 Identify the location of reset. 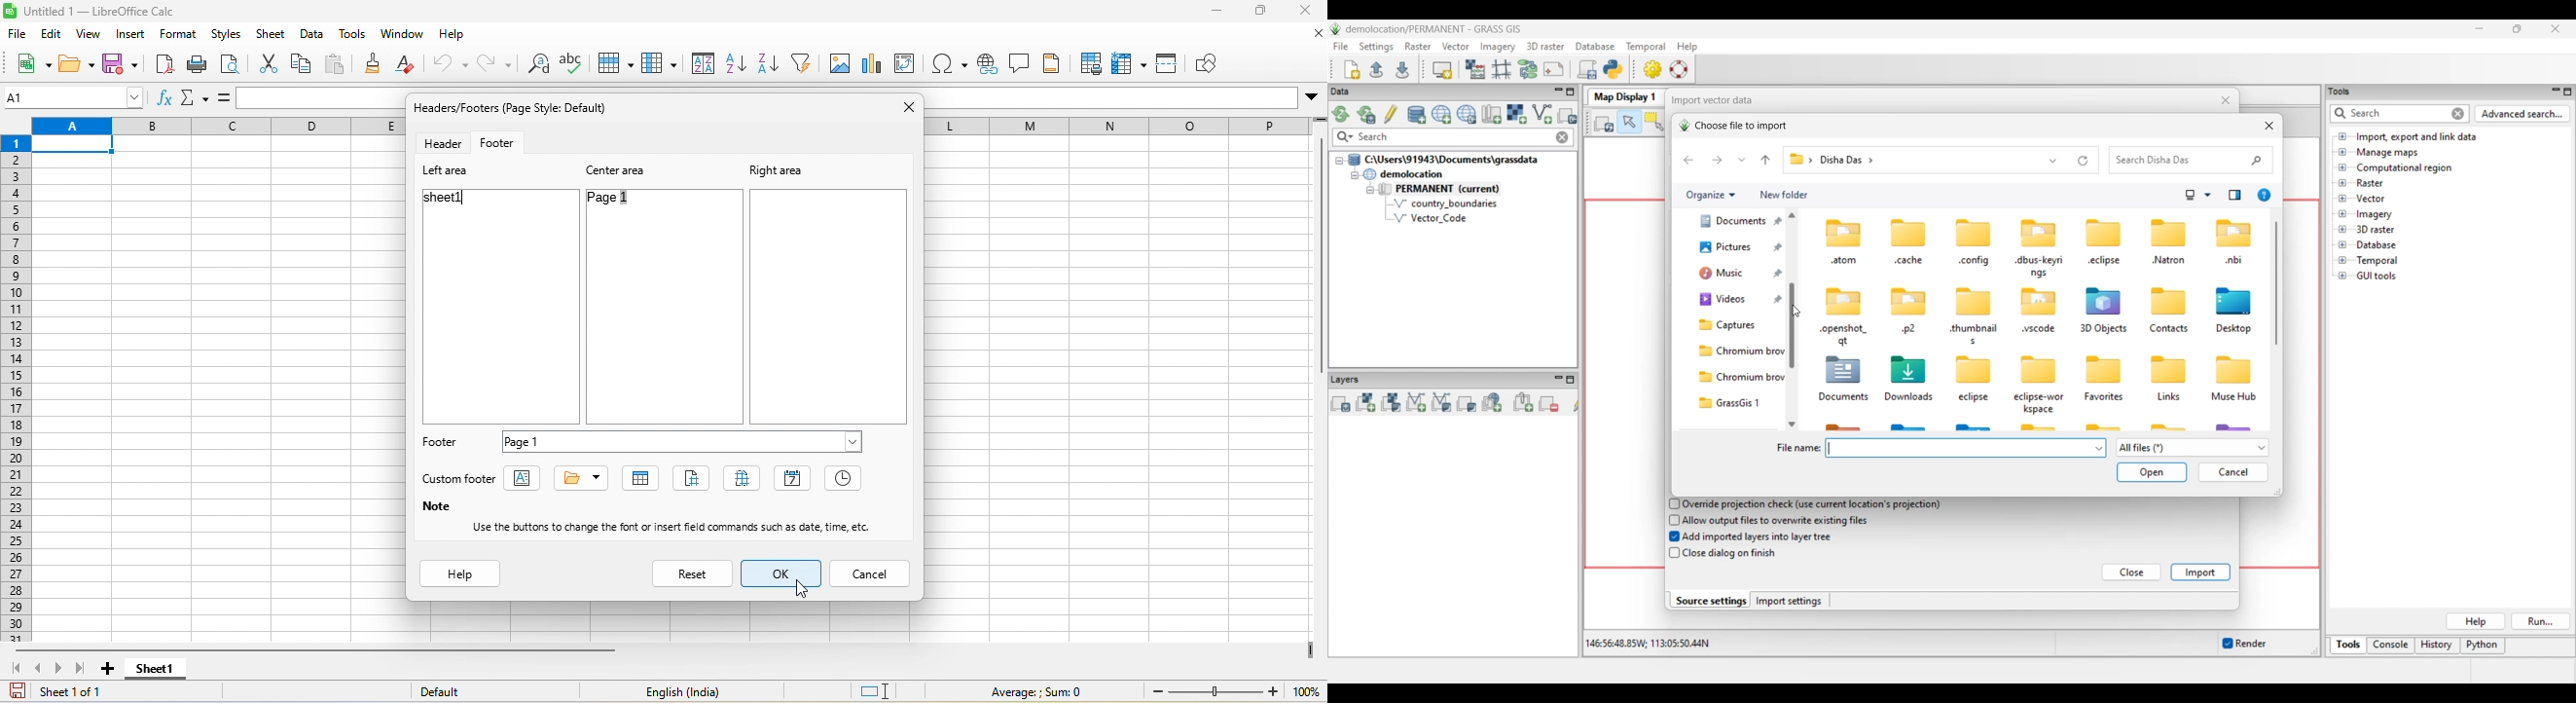
(694, 573).